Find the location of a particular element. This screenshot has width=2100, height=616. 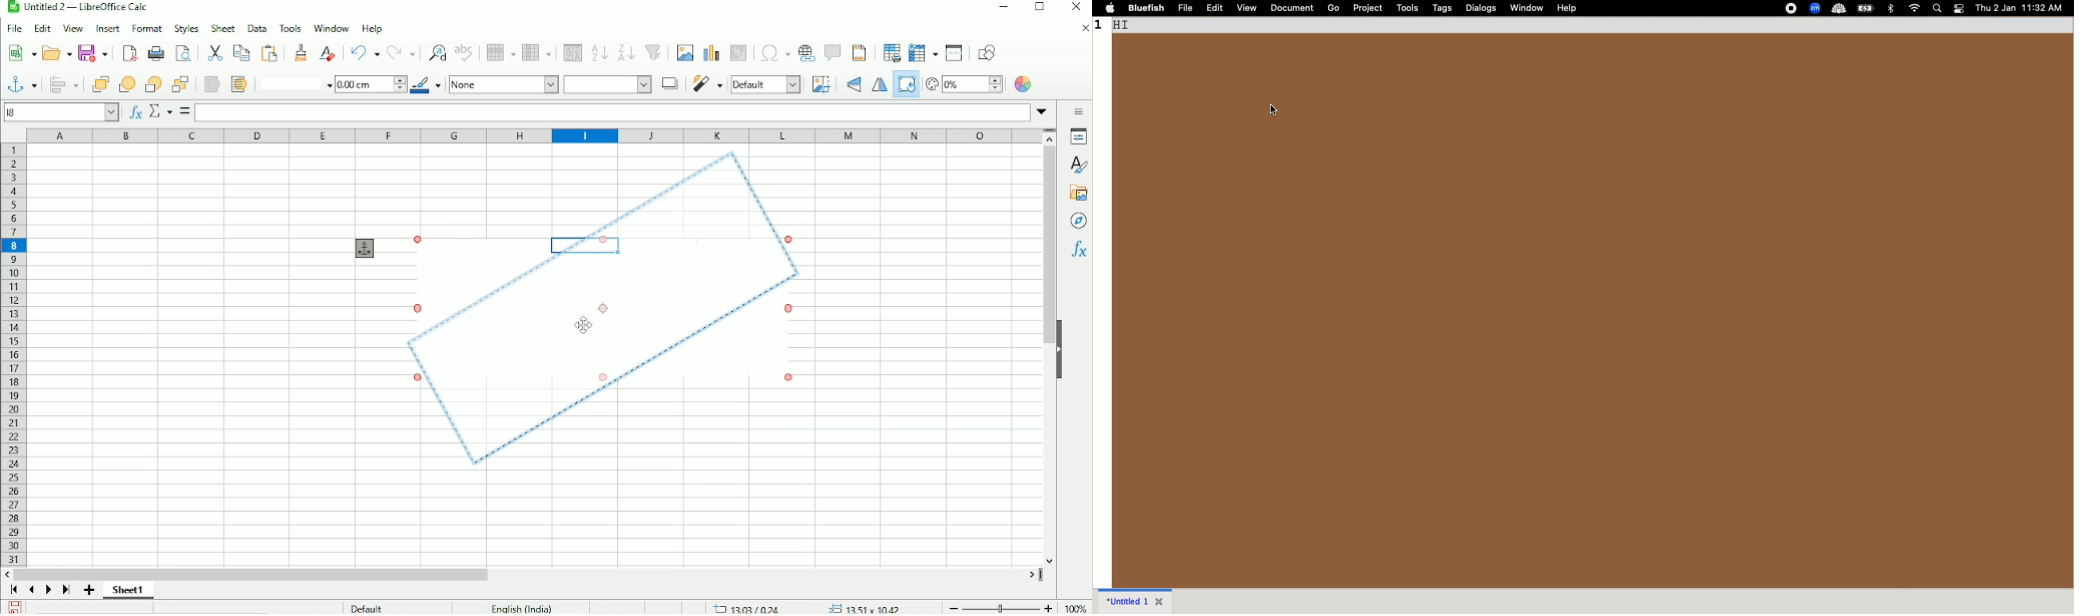

 is located at coordinates (181, 84).